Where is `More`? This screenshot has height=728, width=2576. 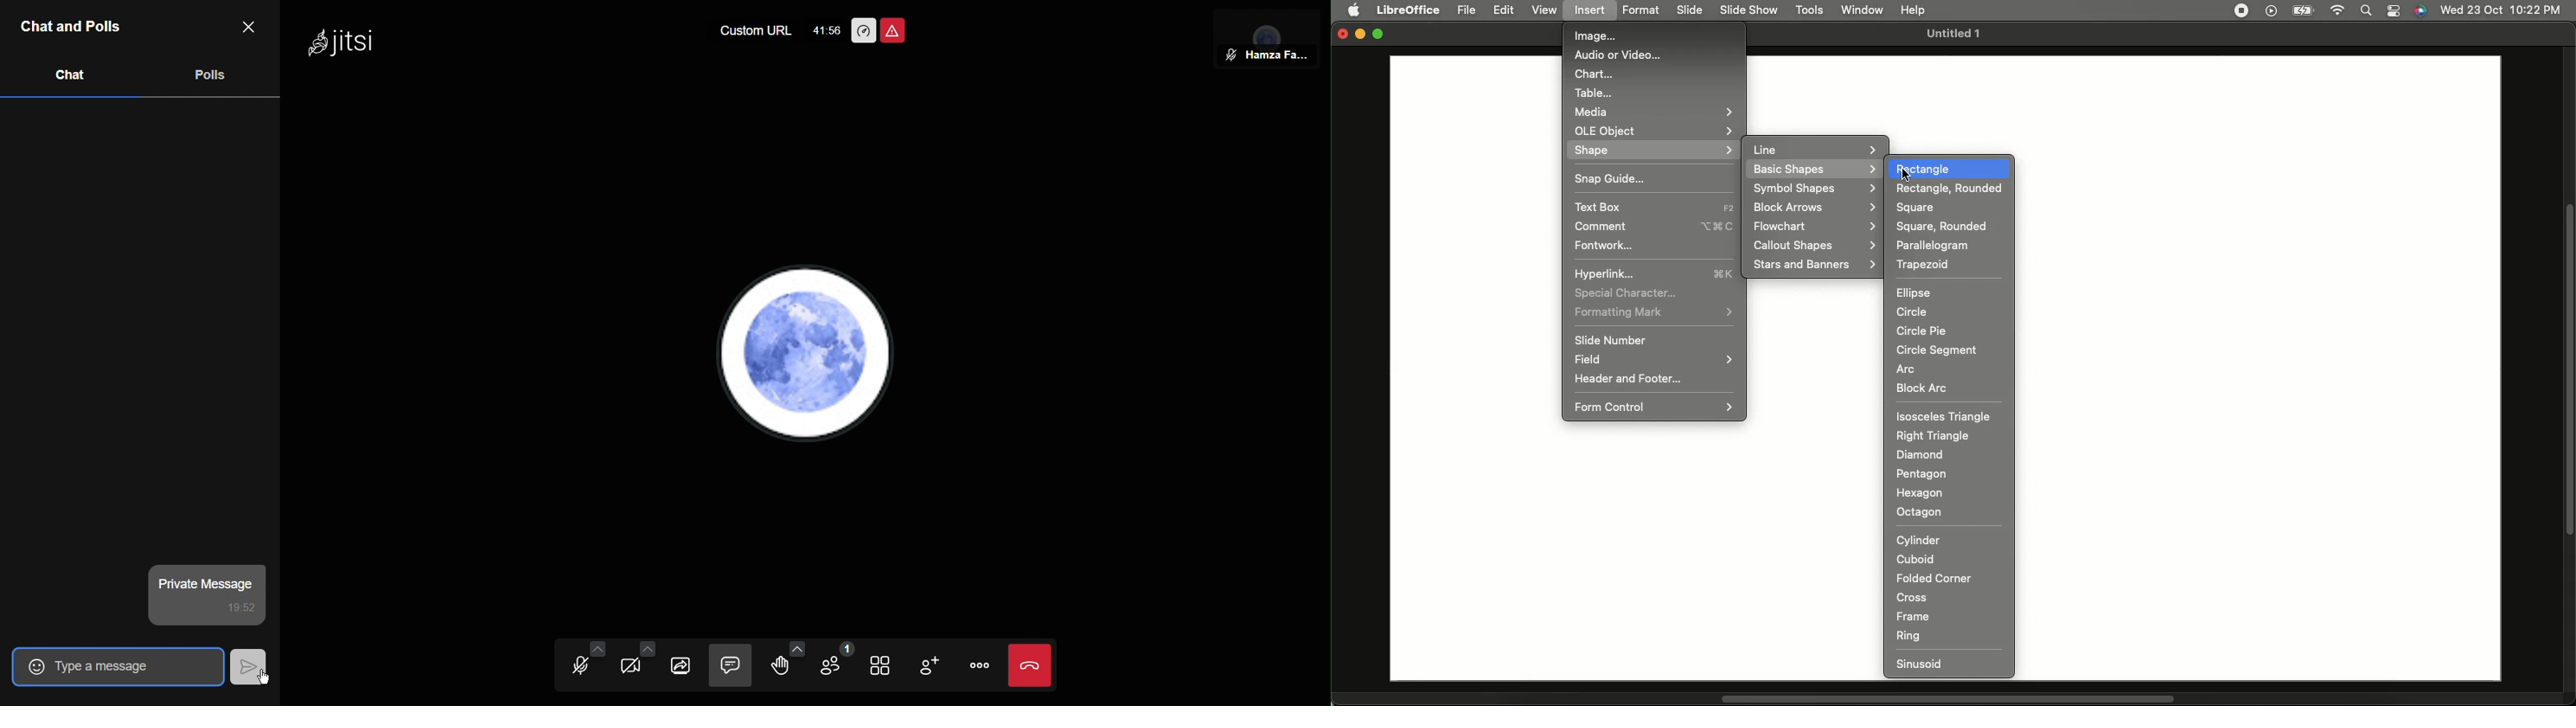
More is located at coordinates (988, 666).